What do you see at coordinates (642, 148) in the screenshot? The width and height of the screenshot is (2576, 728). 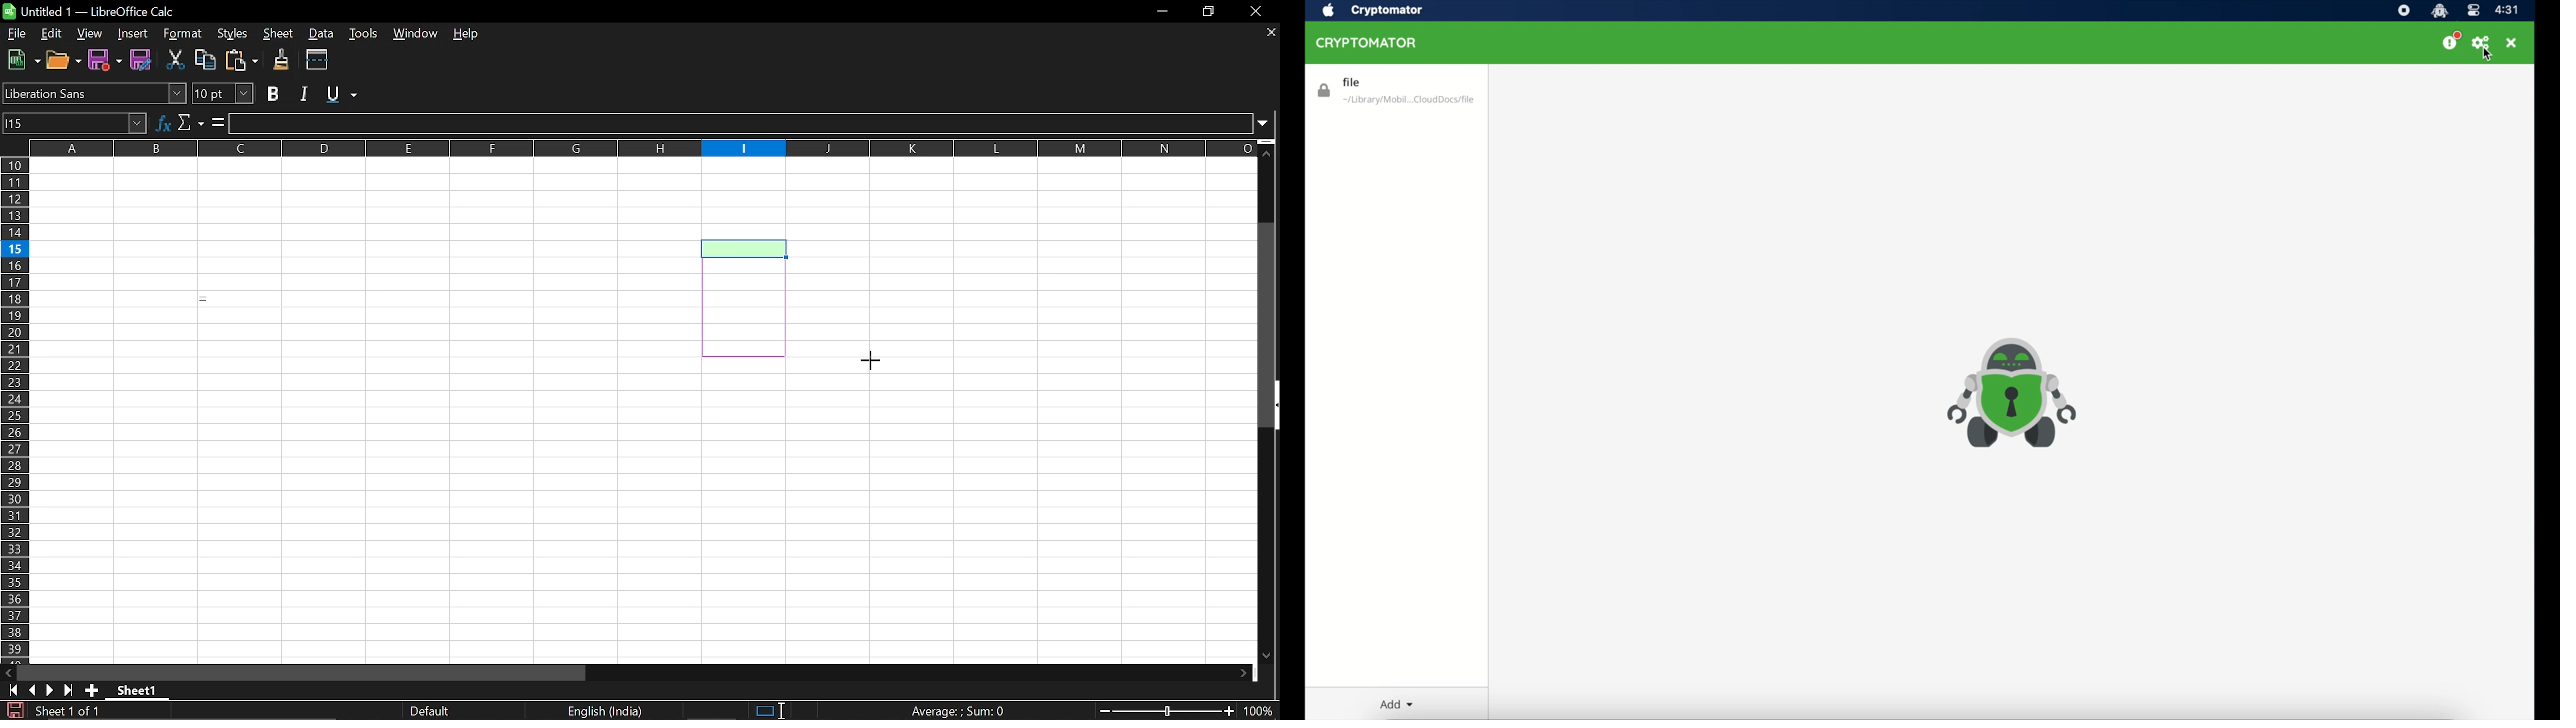 I see `Columns` at bounding box center [642, 148].